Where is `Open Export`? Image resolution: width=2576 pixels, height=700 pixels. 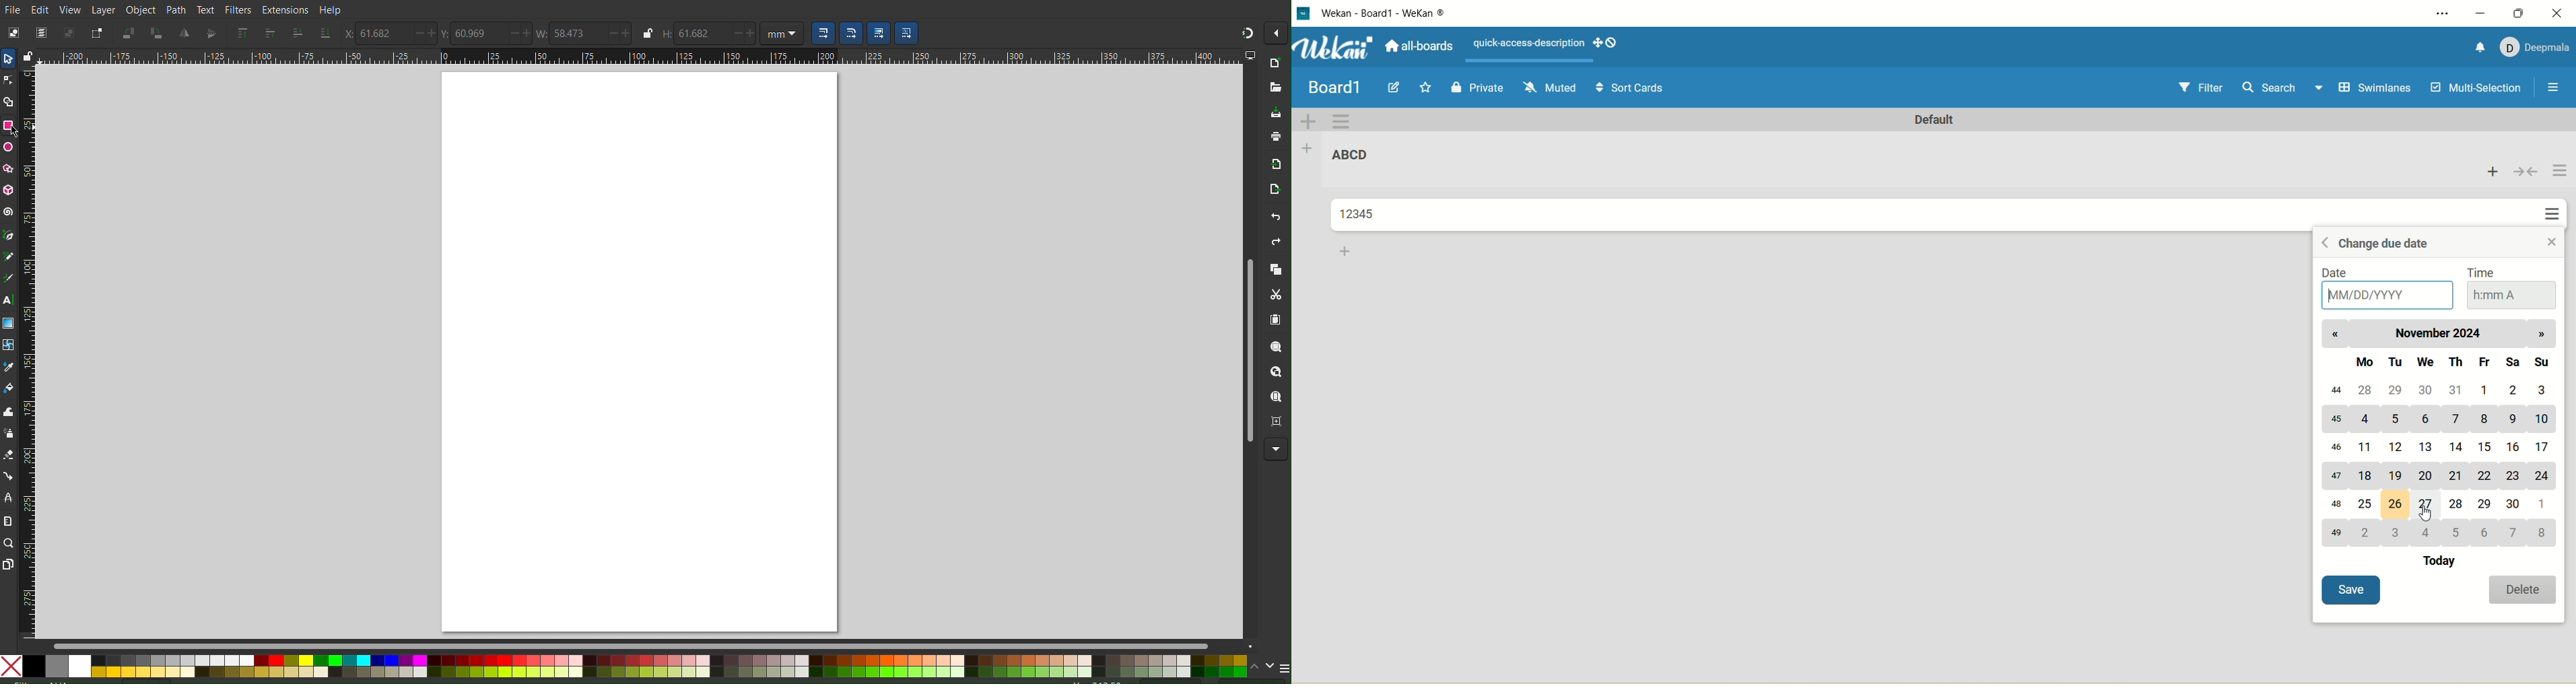
Open Export is located at coordinates (1268, 193).